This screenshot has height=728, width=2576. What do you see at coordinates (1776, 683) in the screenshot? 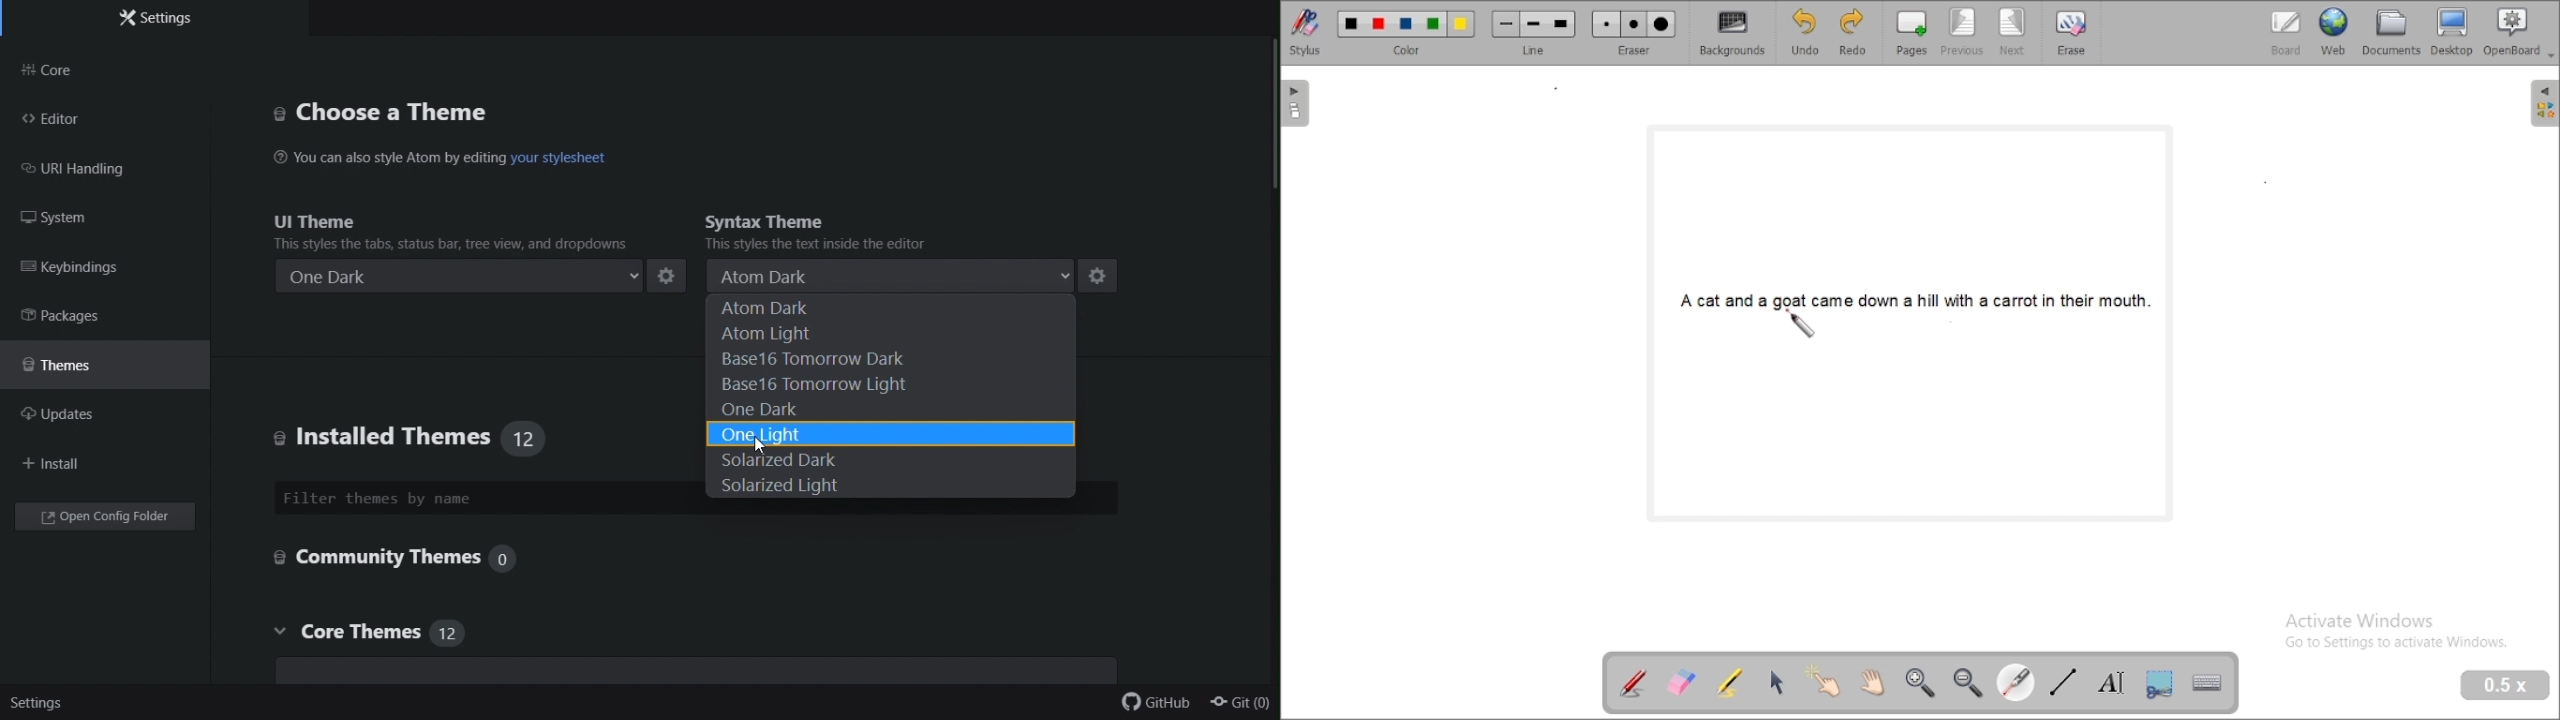
I see `select and modify objects` at bounding box center [1776, 683].